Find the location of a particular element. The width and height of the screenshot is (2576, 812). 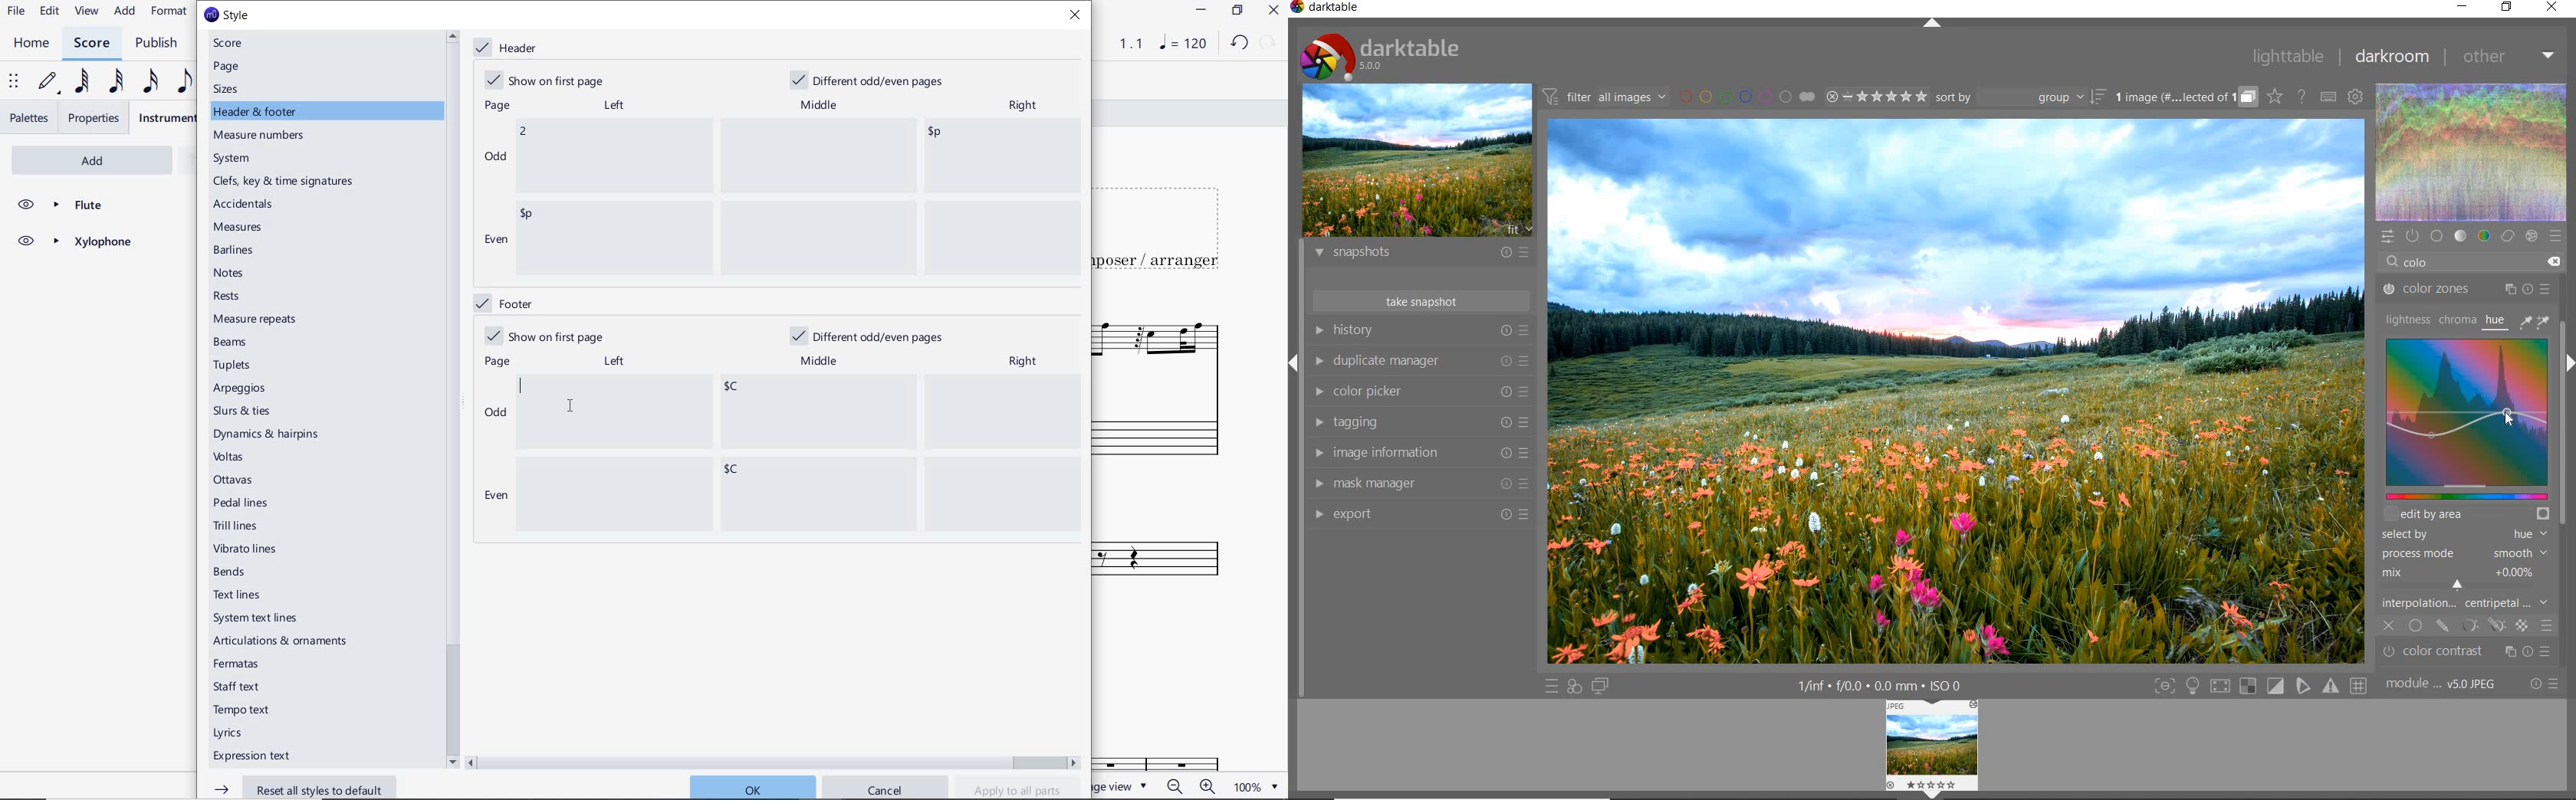

vibrato lines is located at coordinates (249, 549).